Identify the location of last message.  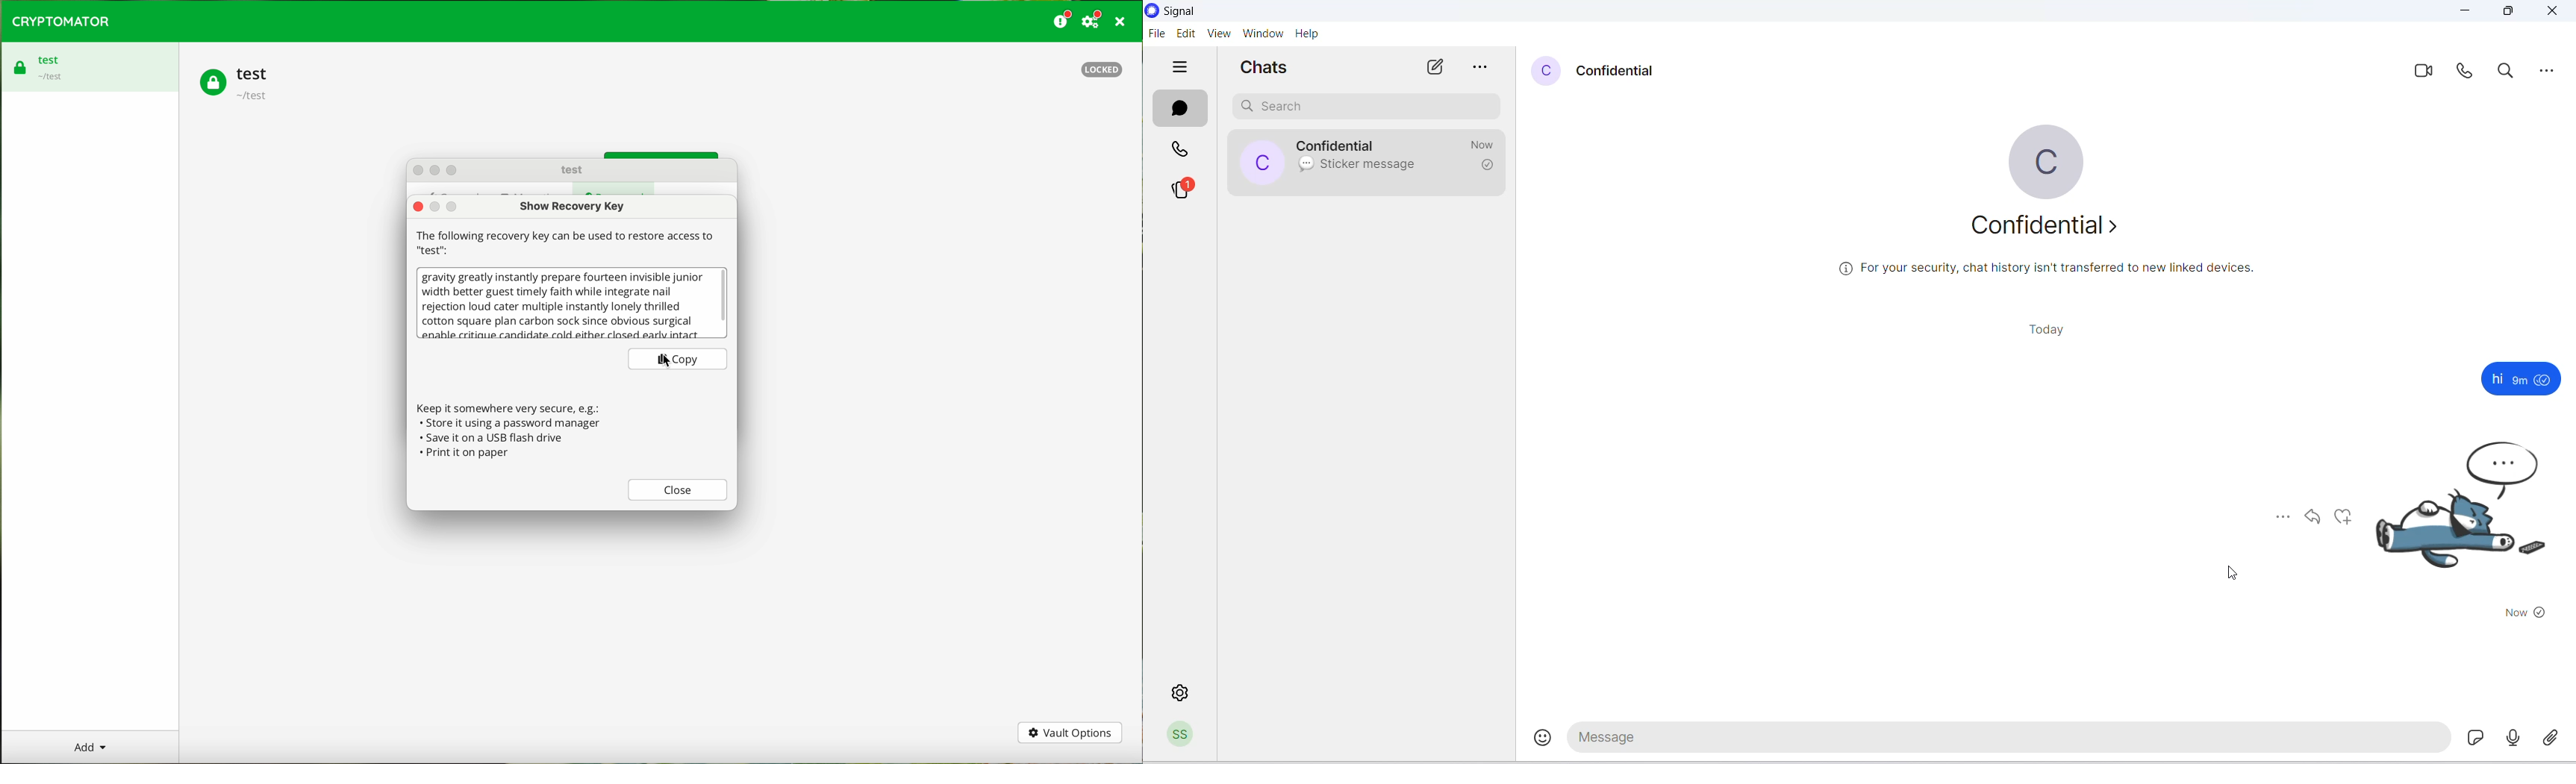
(1305, 166).